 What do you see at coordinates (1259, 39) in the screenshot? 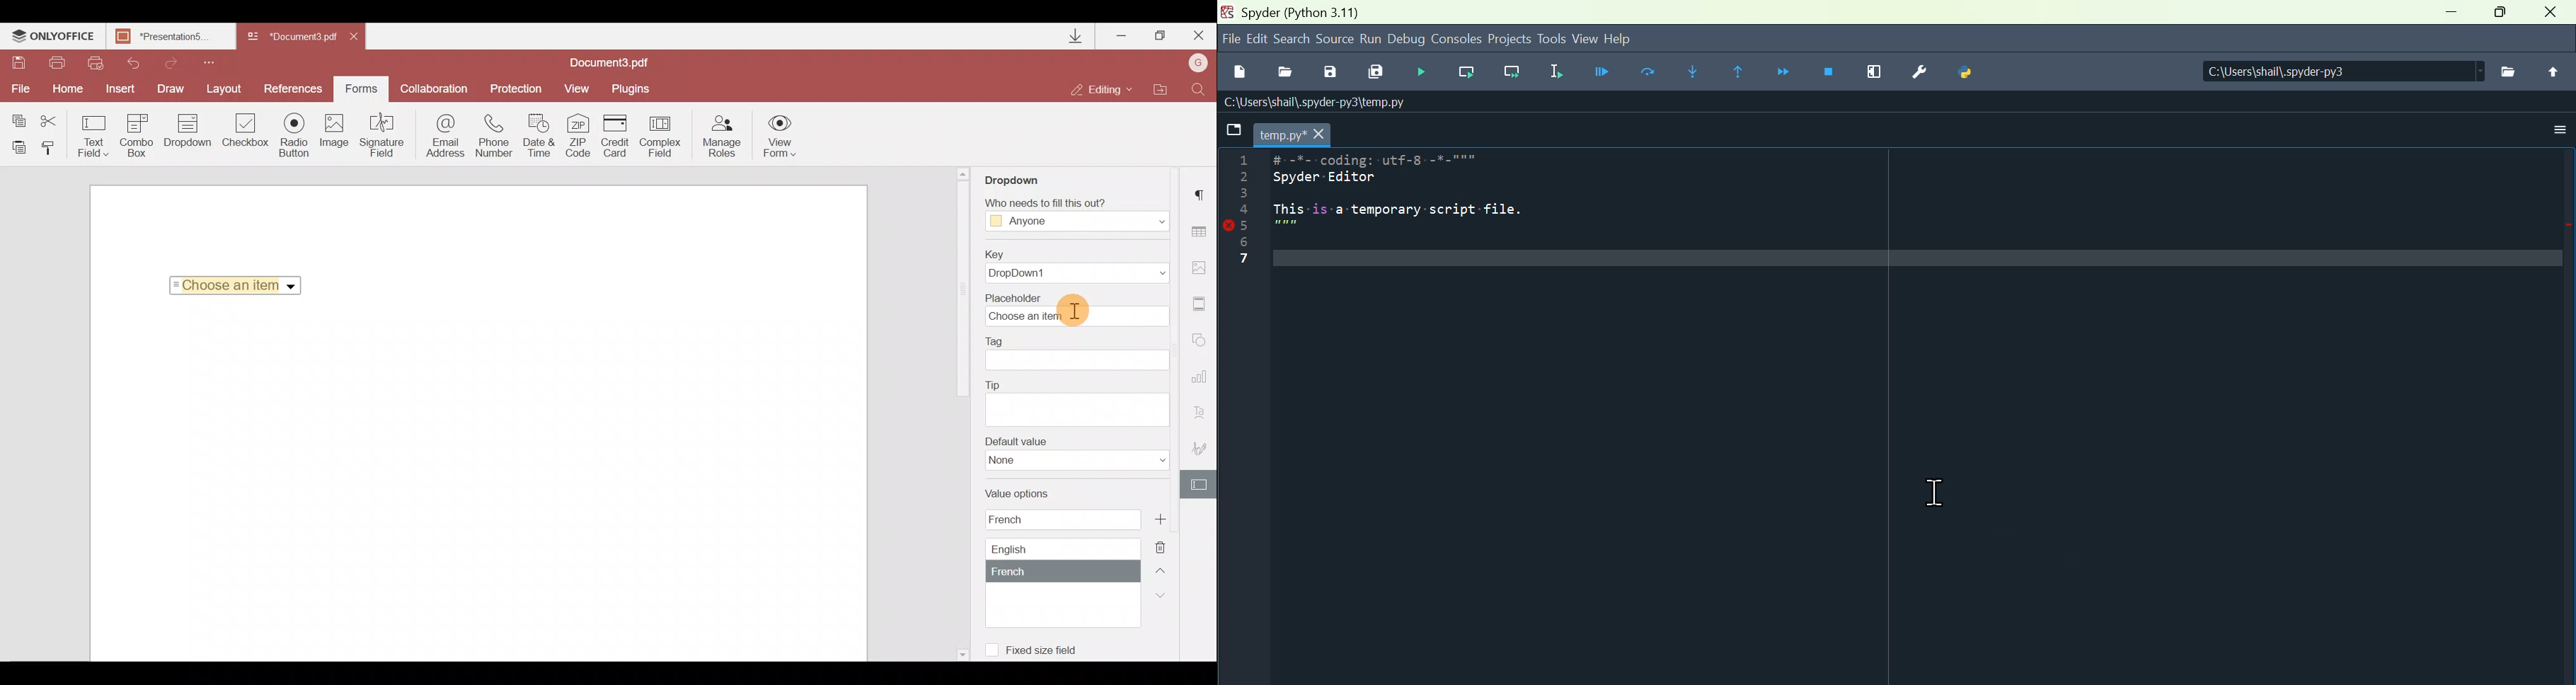
I see `Edit` at bounding box center [1259, 39].